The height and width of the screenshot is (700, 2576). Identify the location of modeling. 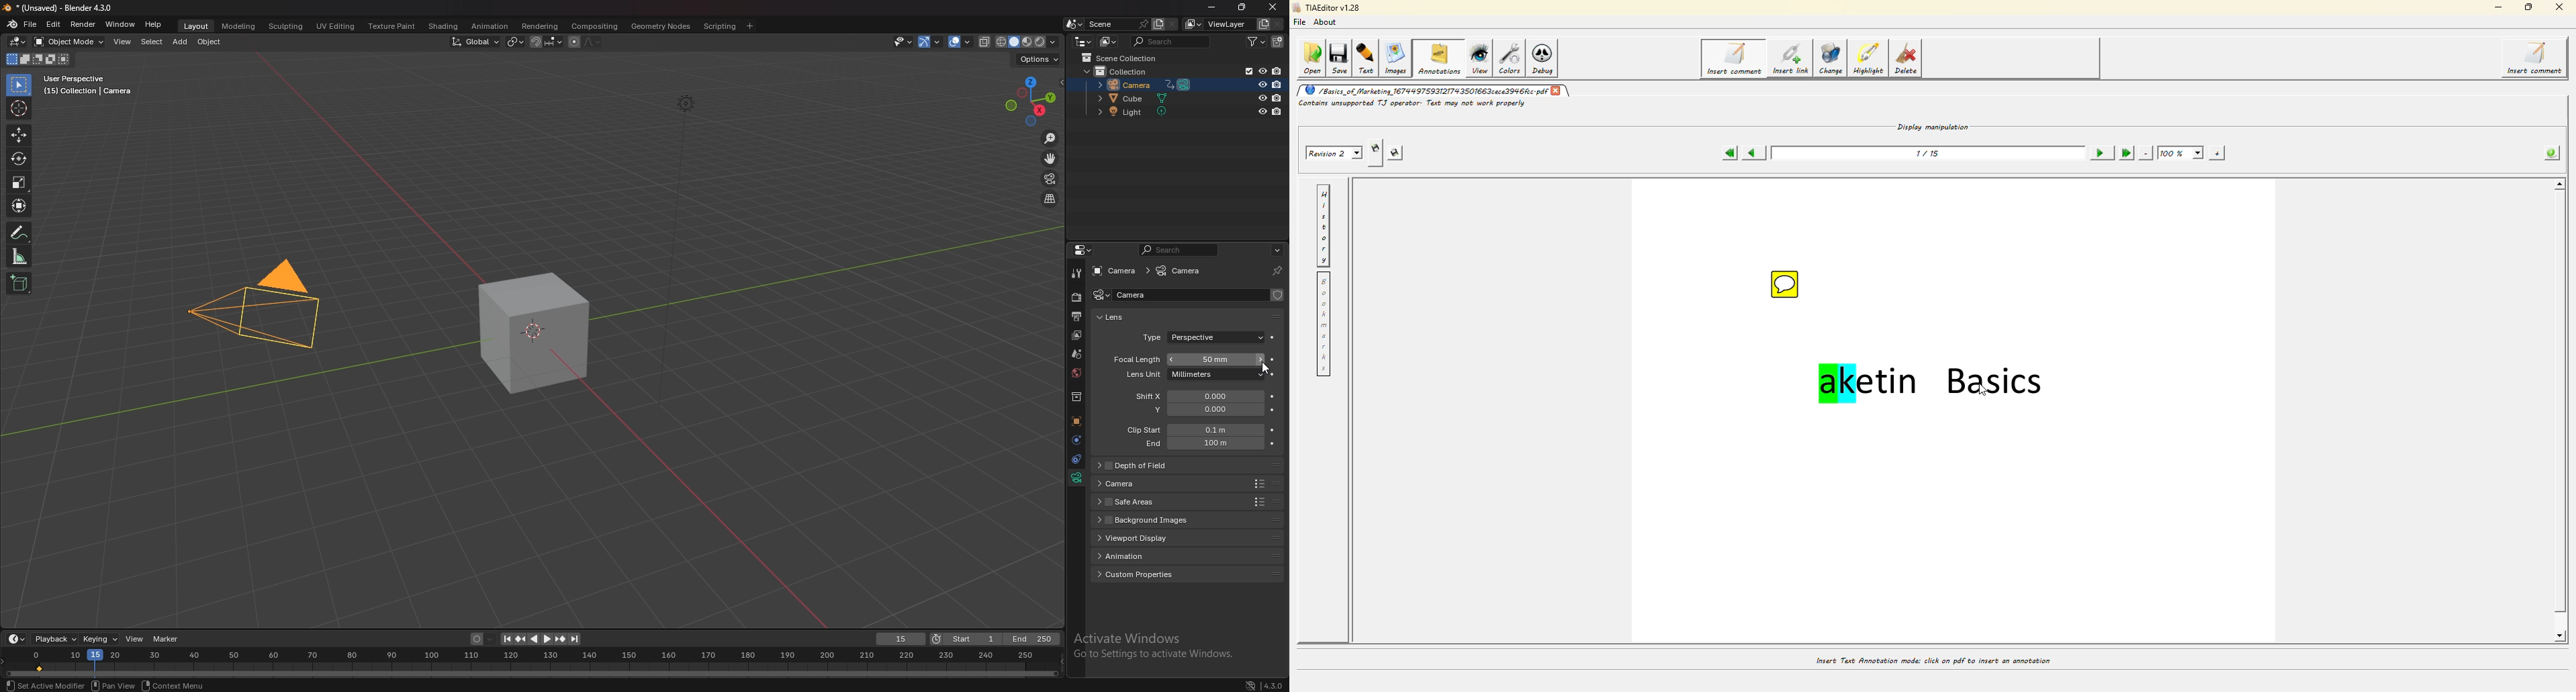
(238, 27).